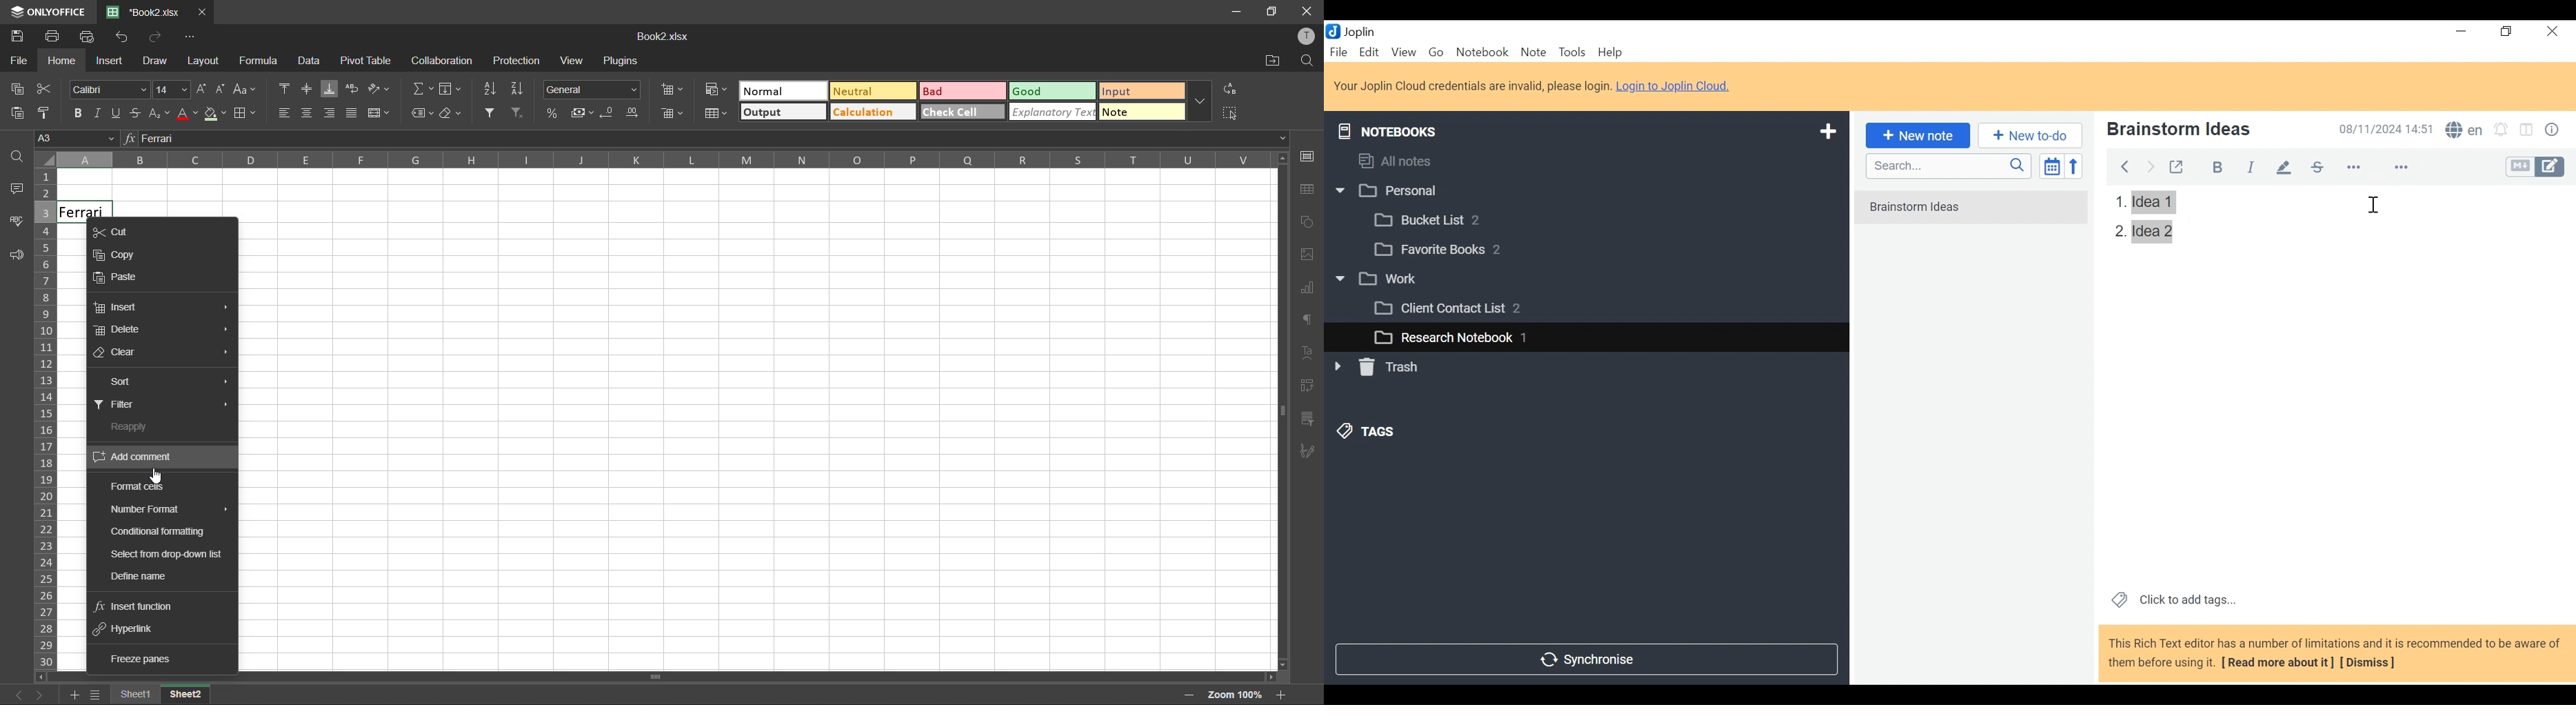 The height and width of the screenshot is (728, 2576). What do you see at coordinates (2141, 232) in the screenshot?
I see `Note View` at bounding box center [2141, 232].